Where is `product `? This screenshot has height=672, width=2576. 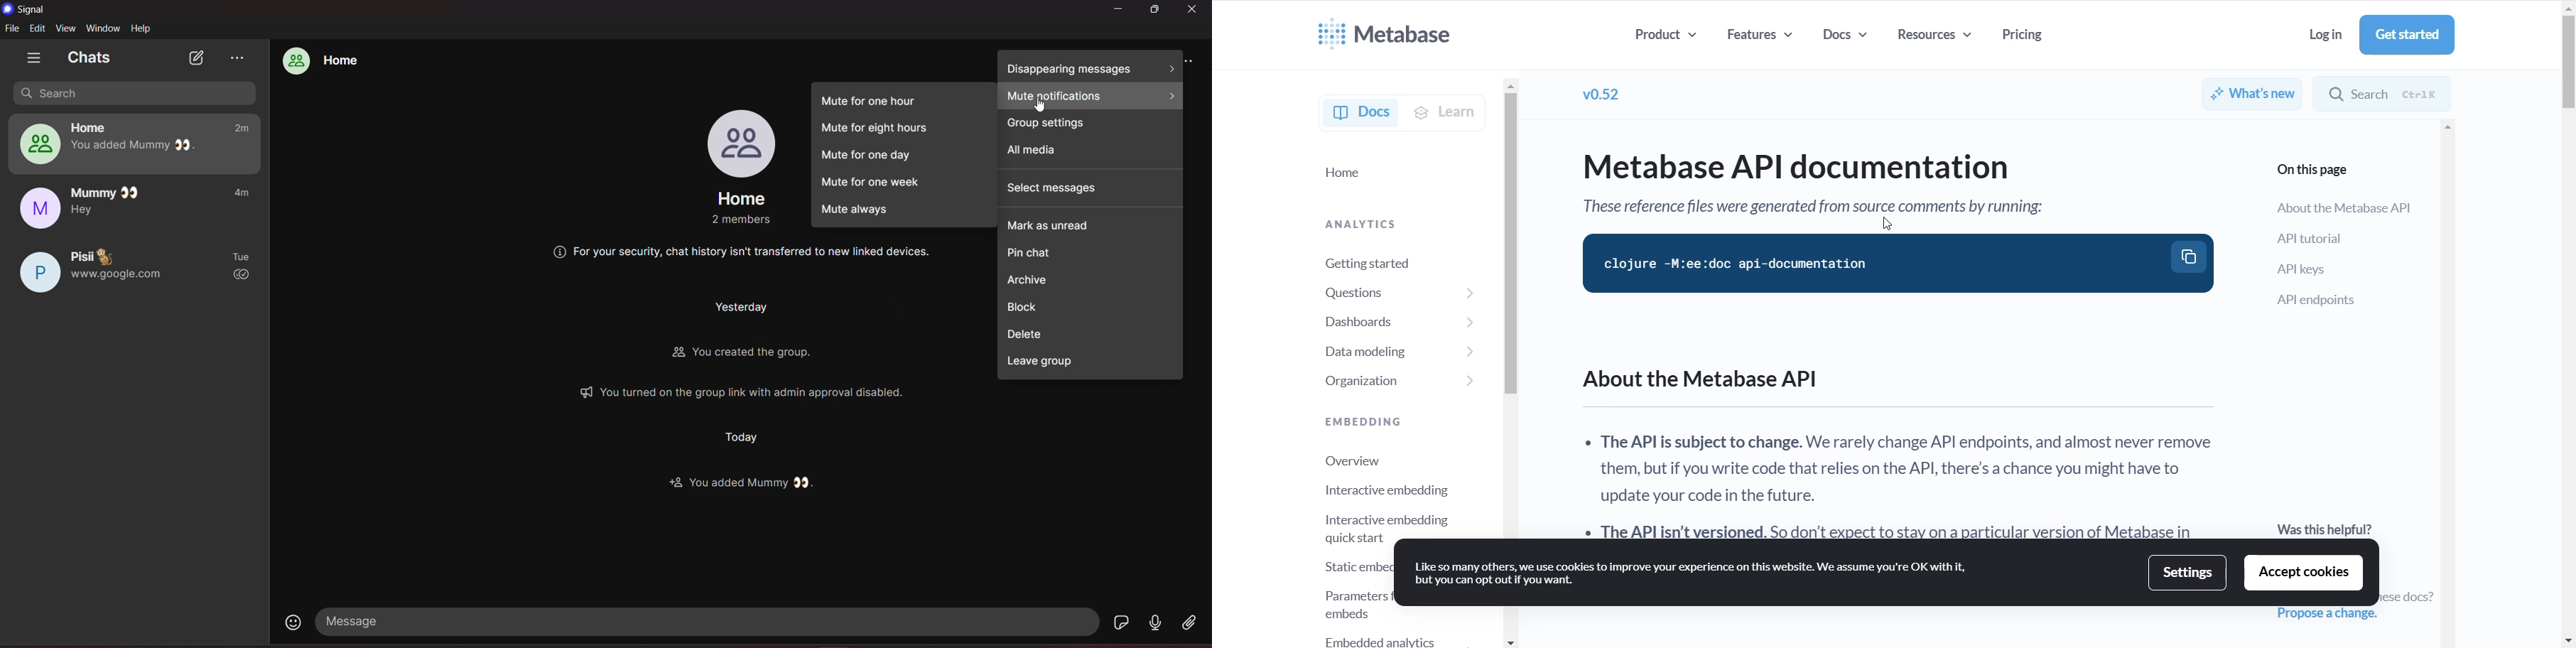
product  is located at coordinates (1667, 38).